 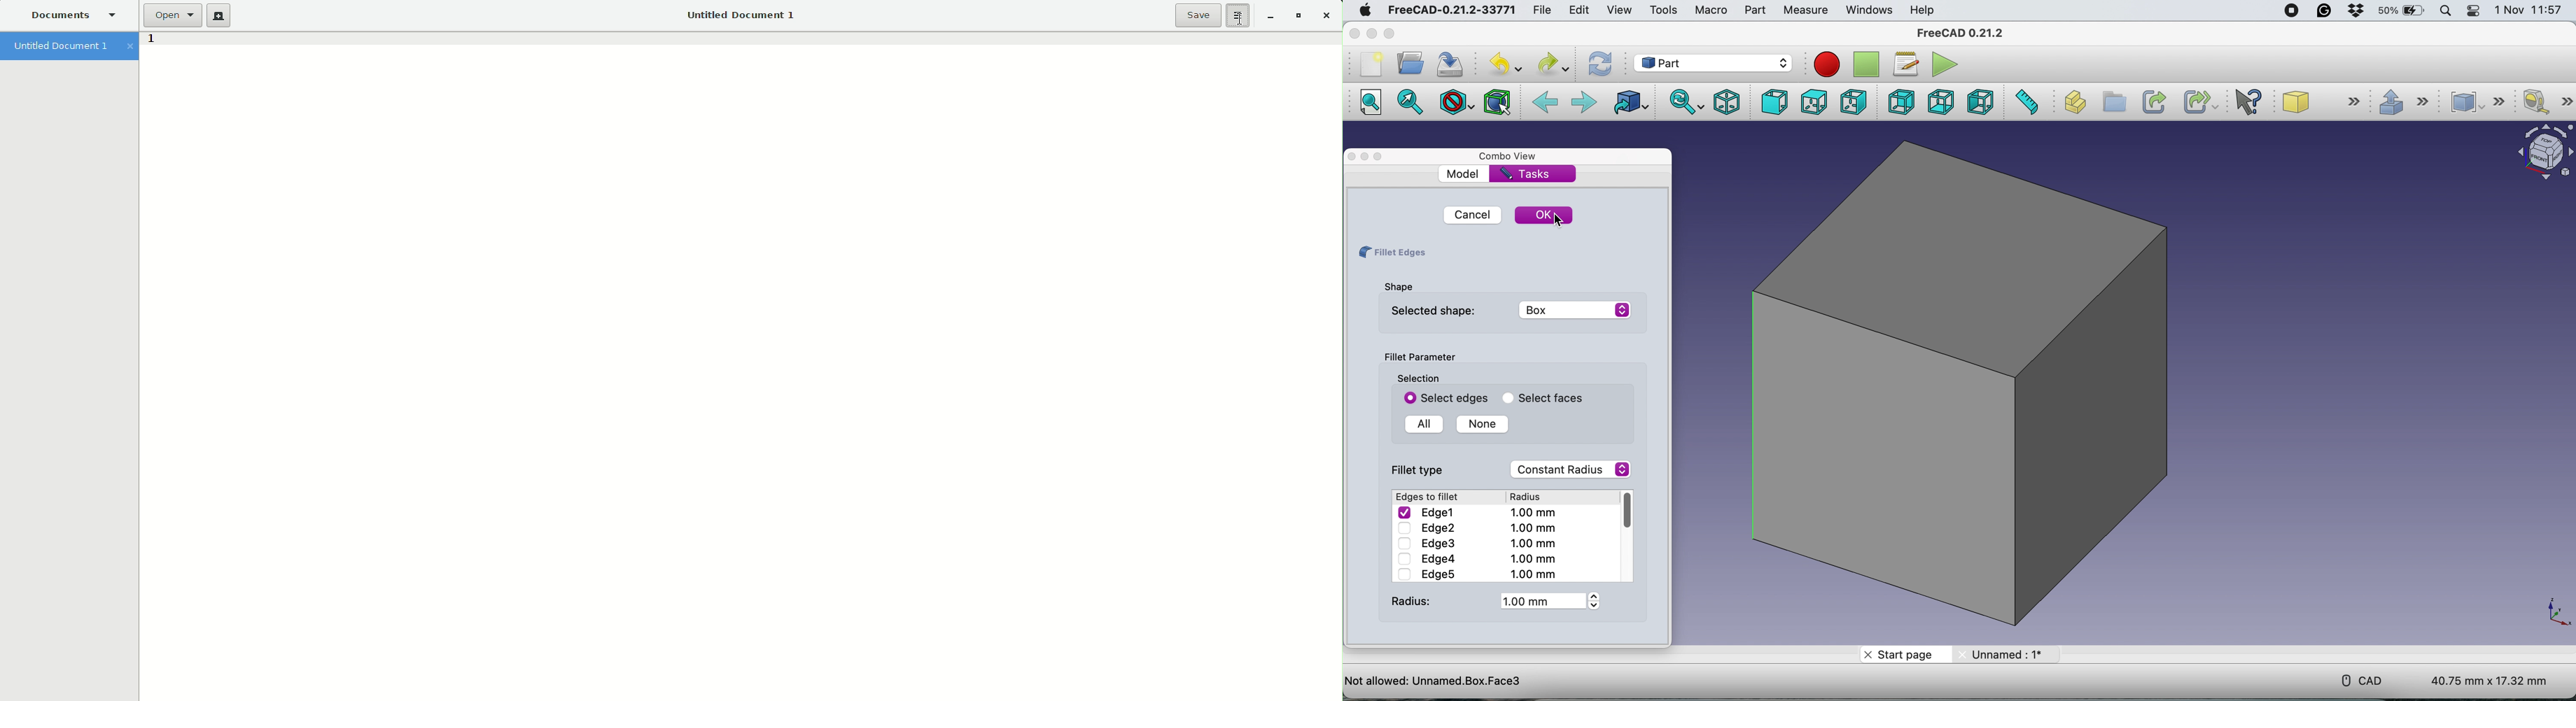 What do you see at coordinates (1448, 11) in the screenshot?
I see `freecad-0.21.2-33771` at bounding box center [1448, 11].